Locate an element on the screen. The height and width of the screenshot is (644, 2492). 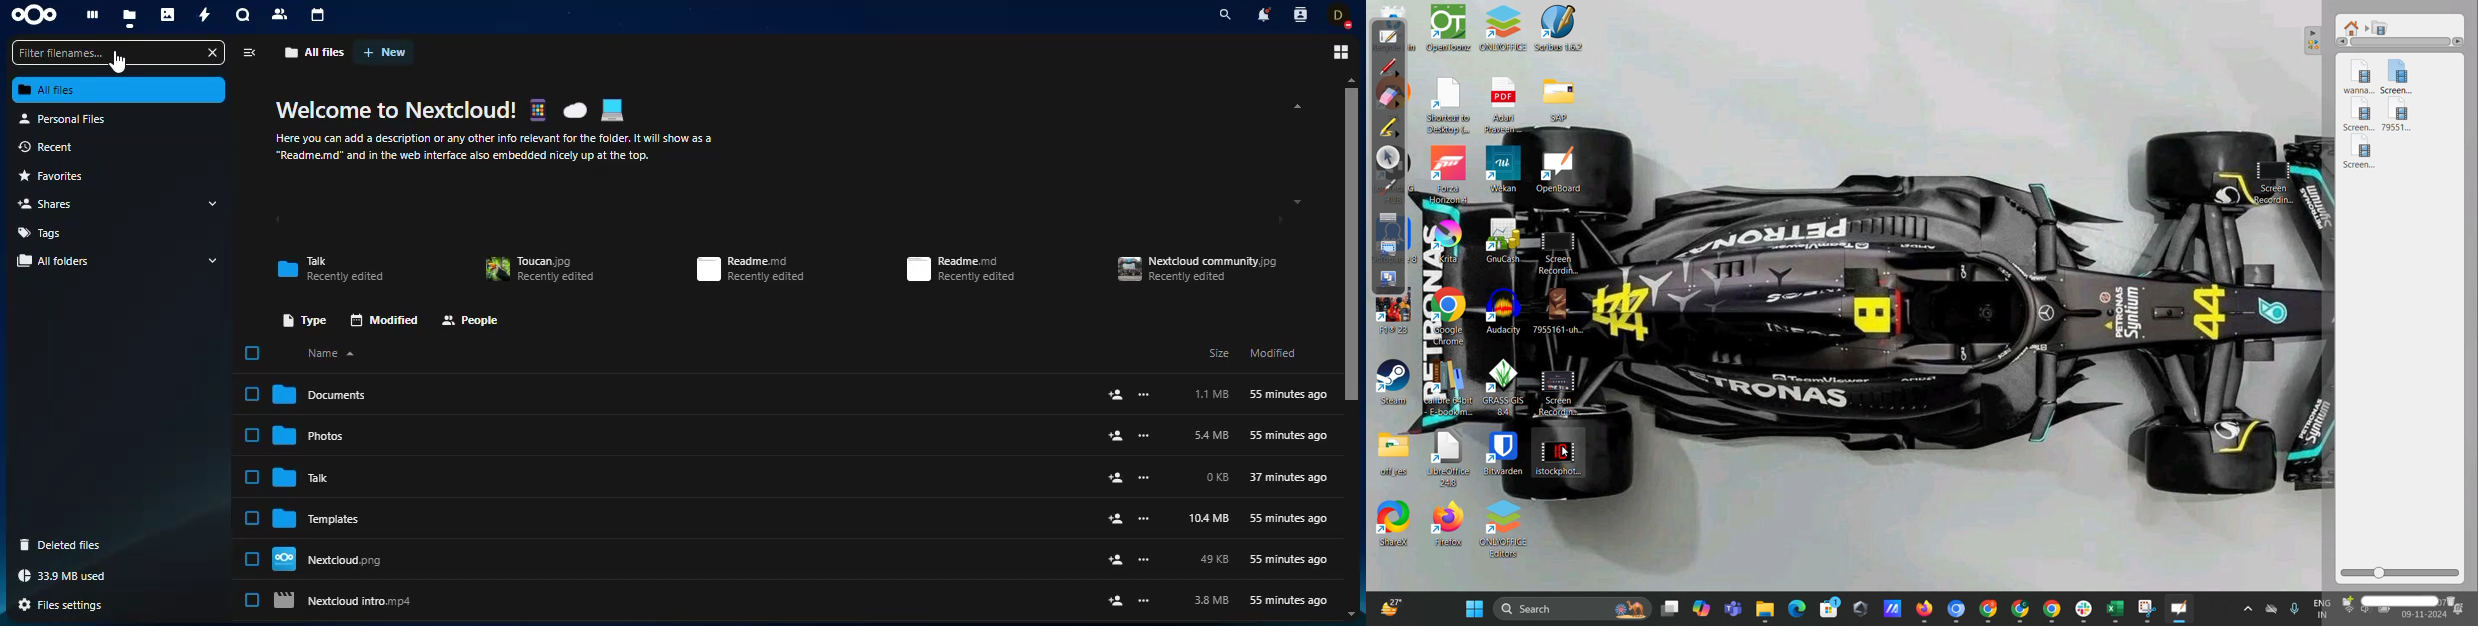
3.8MB 55 minutes ago is located at coordinates (1262, 601).